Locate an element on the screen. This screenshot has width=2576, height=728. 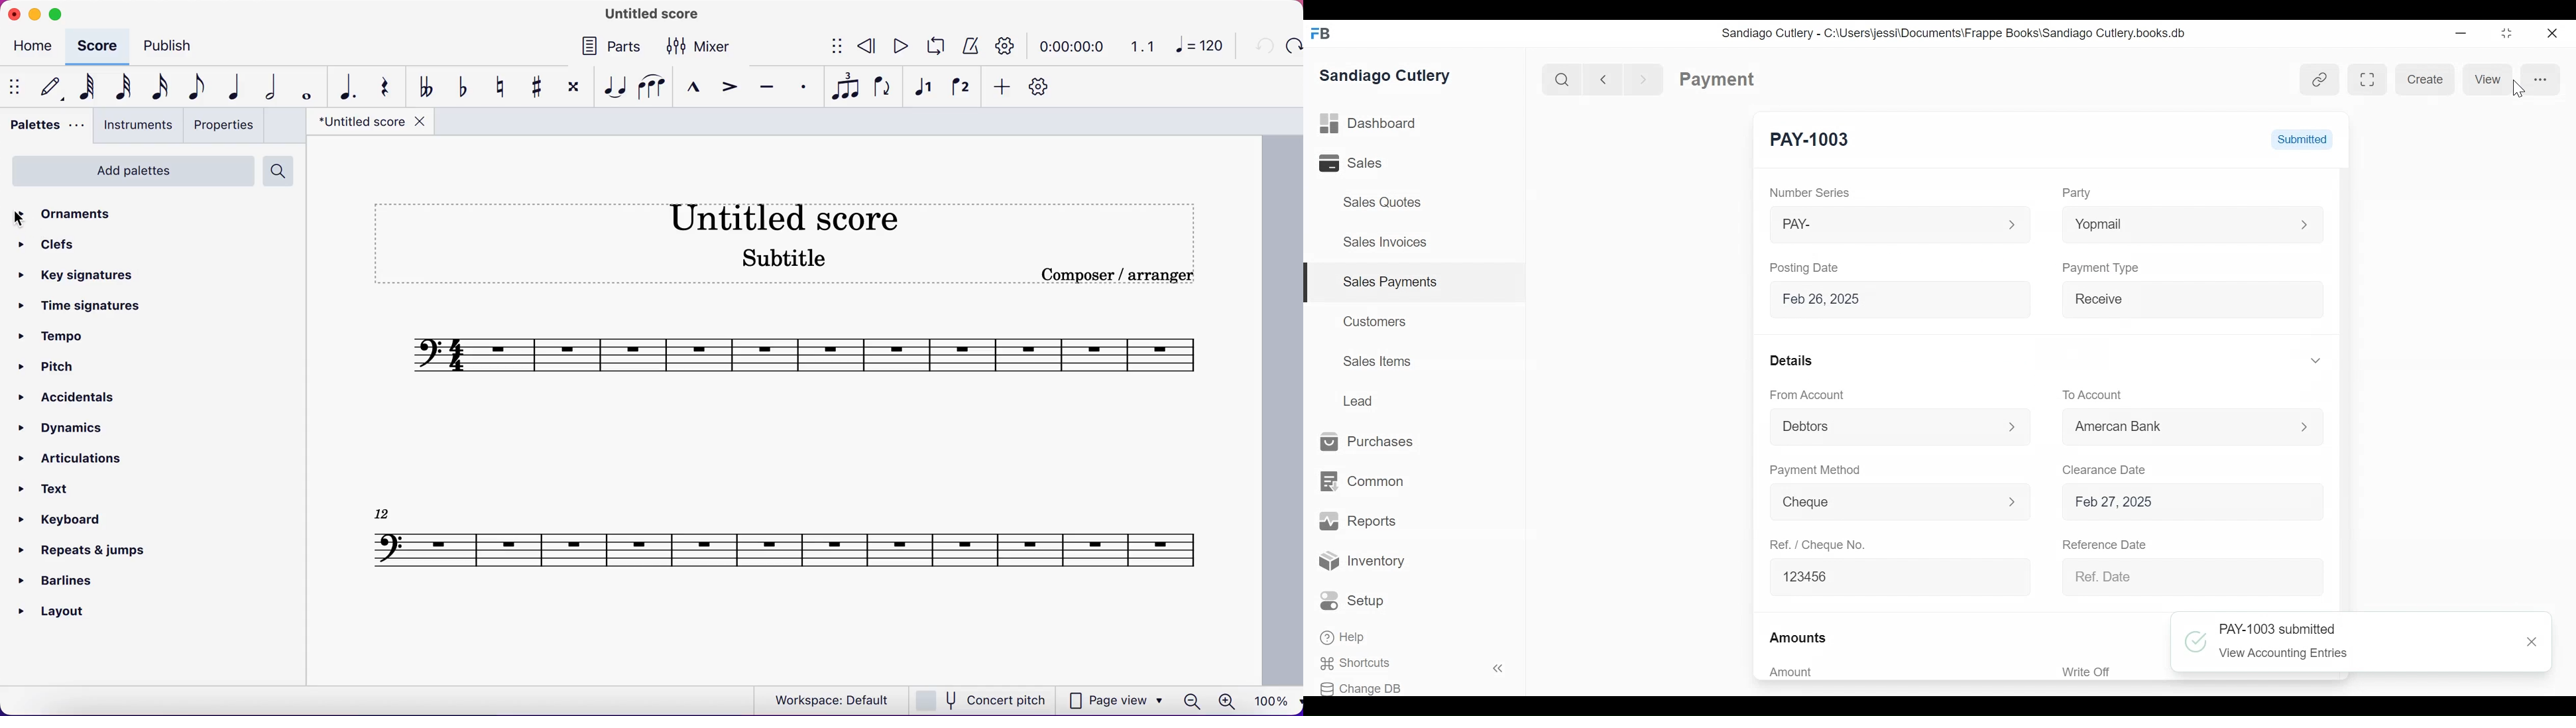
close is located at coordinates (13, 13).